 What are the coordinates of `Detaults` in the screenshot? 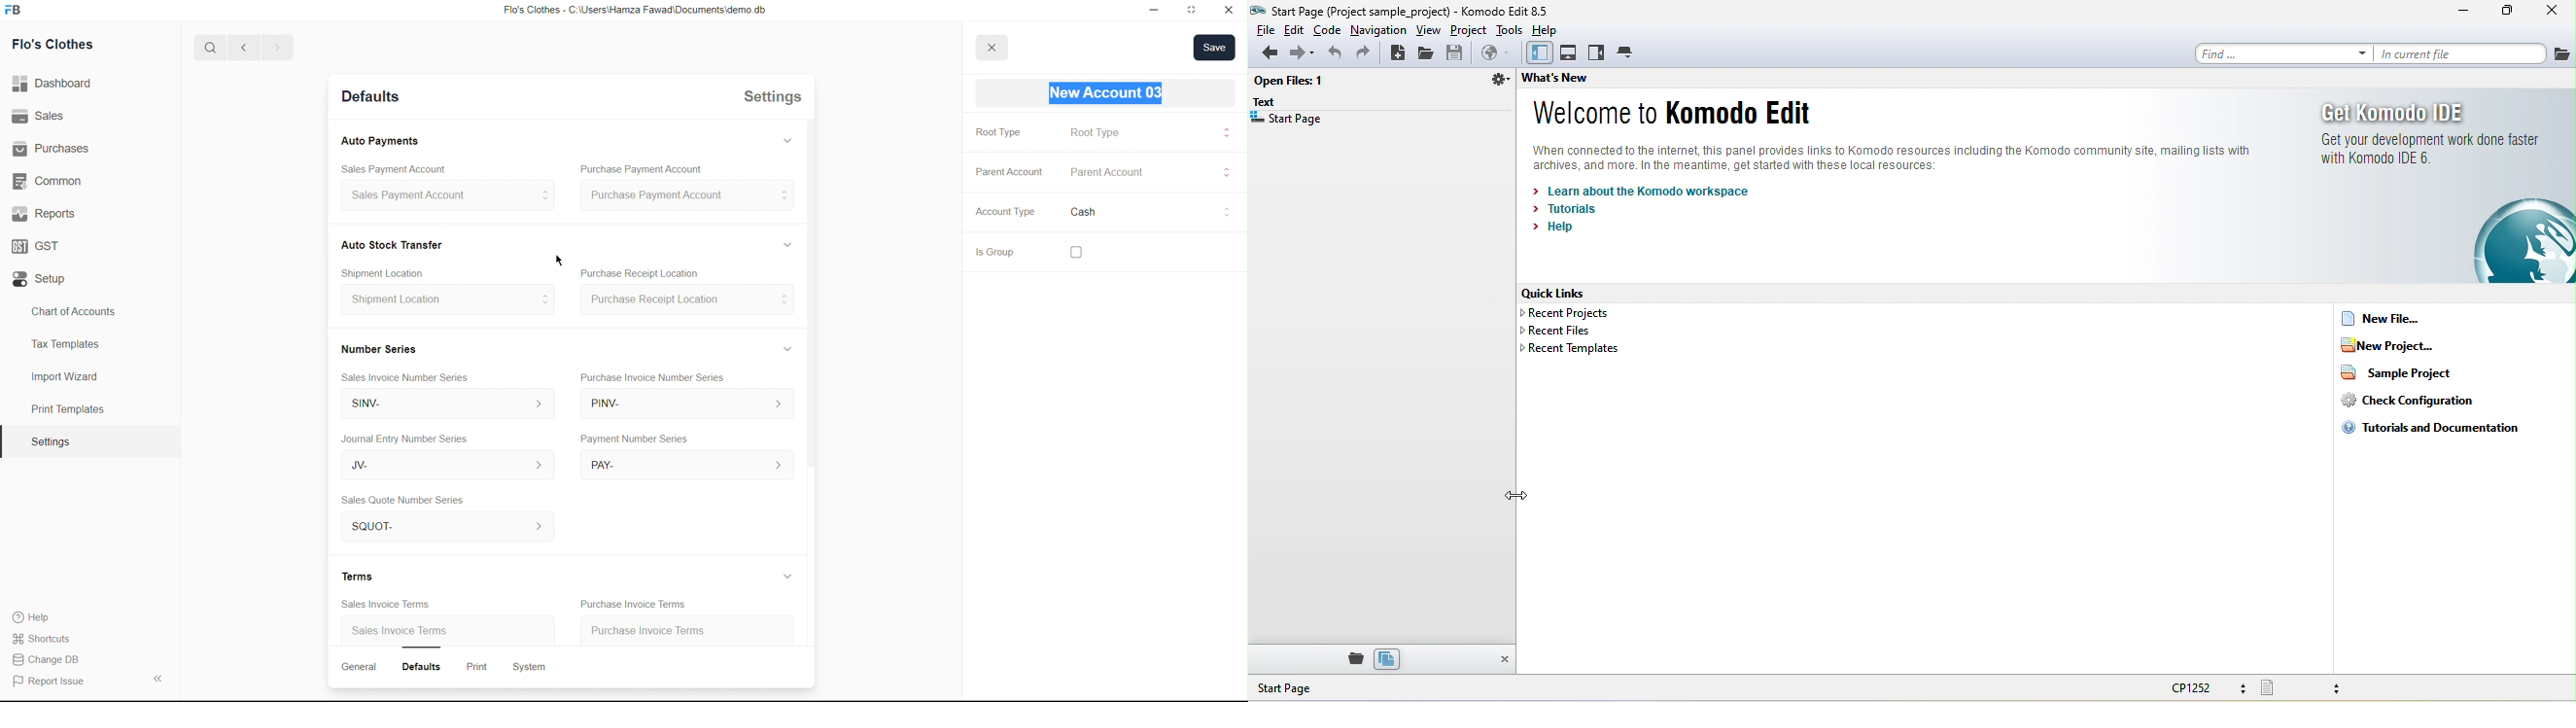 It's located at (368, 98).